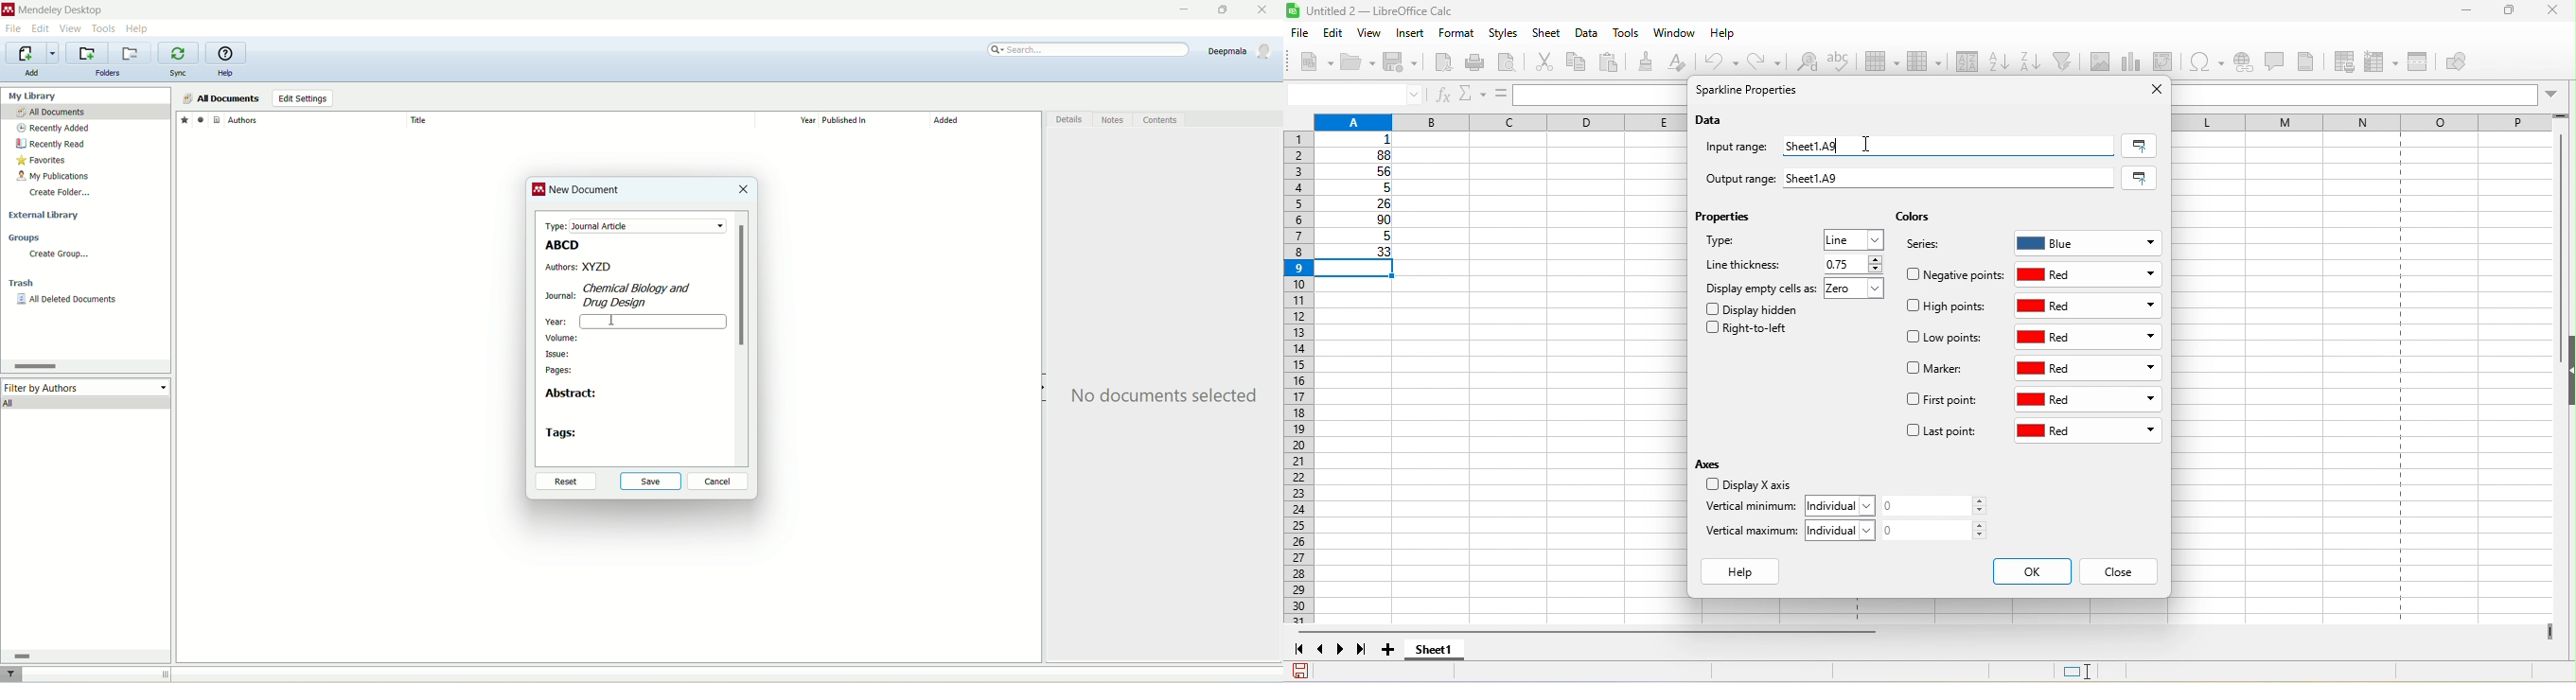  Describe the element at coordinates (225, 74) in the screenshot. I see `help` at that location.